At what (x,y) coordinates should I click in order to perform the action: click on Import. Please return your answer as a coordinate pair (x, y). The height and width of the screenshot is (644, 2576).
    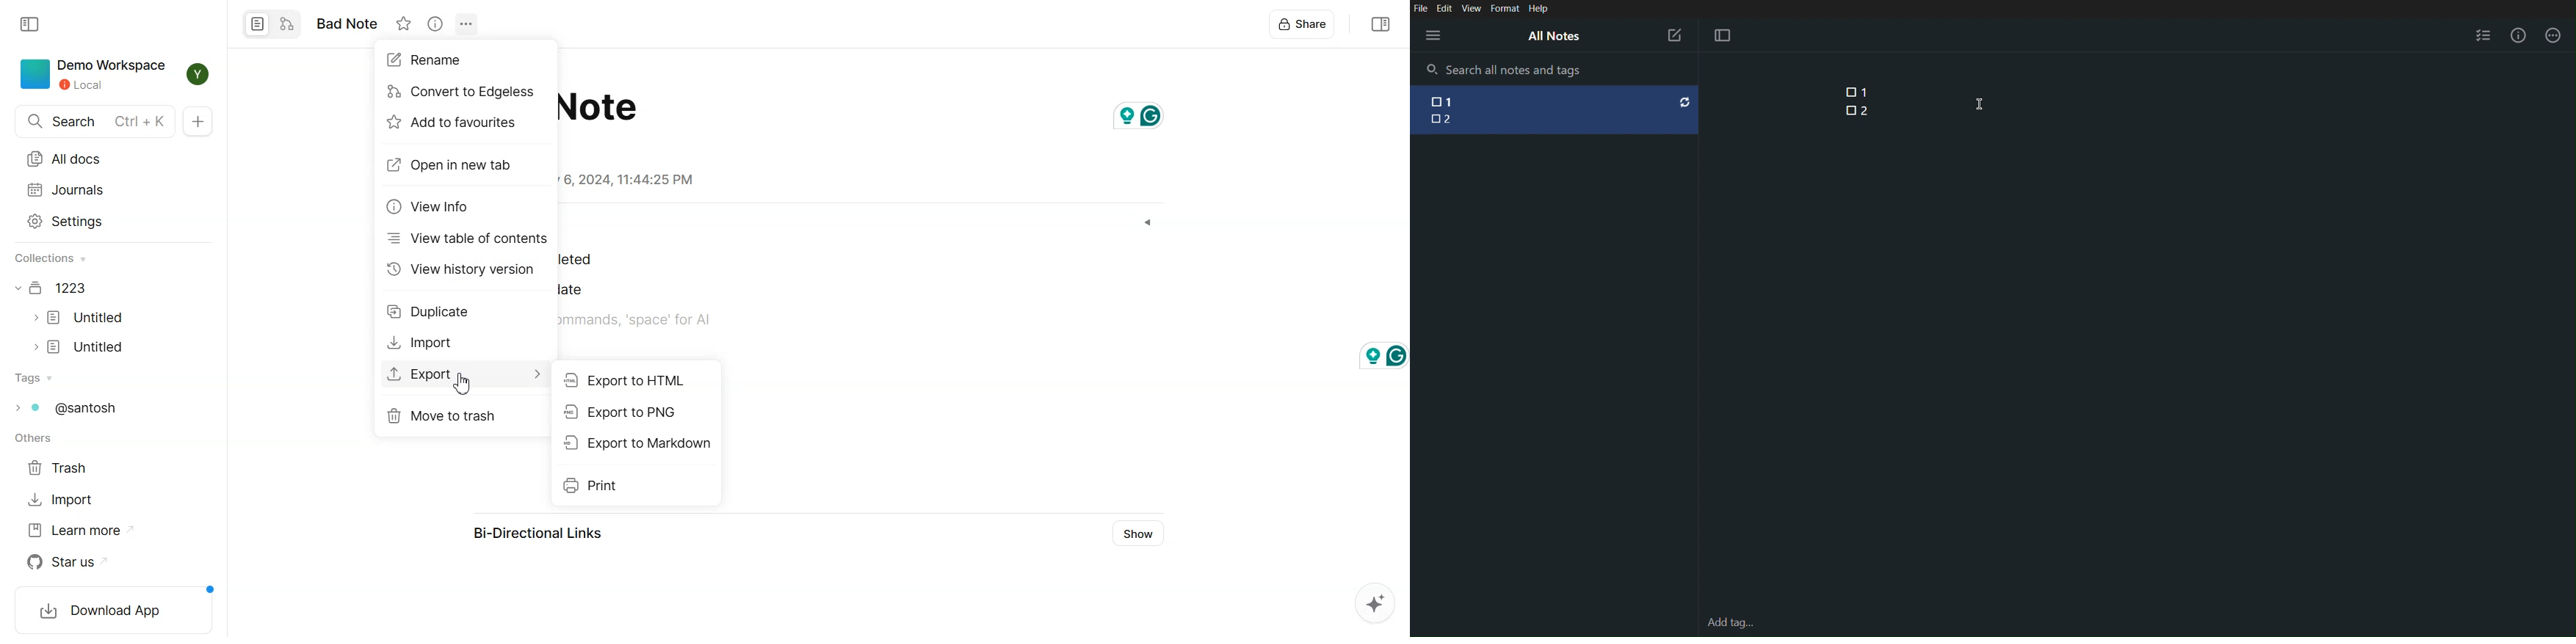
    Looking at the image, I should click on (433, 343).